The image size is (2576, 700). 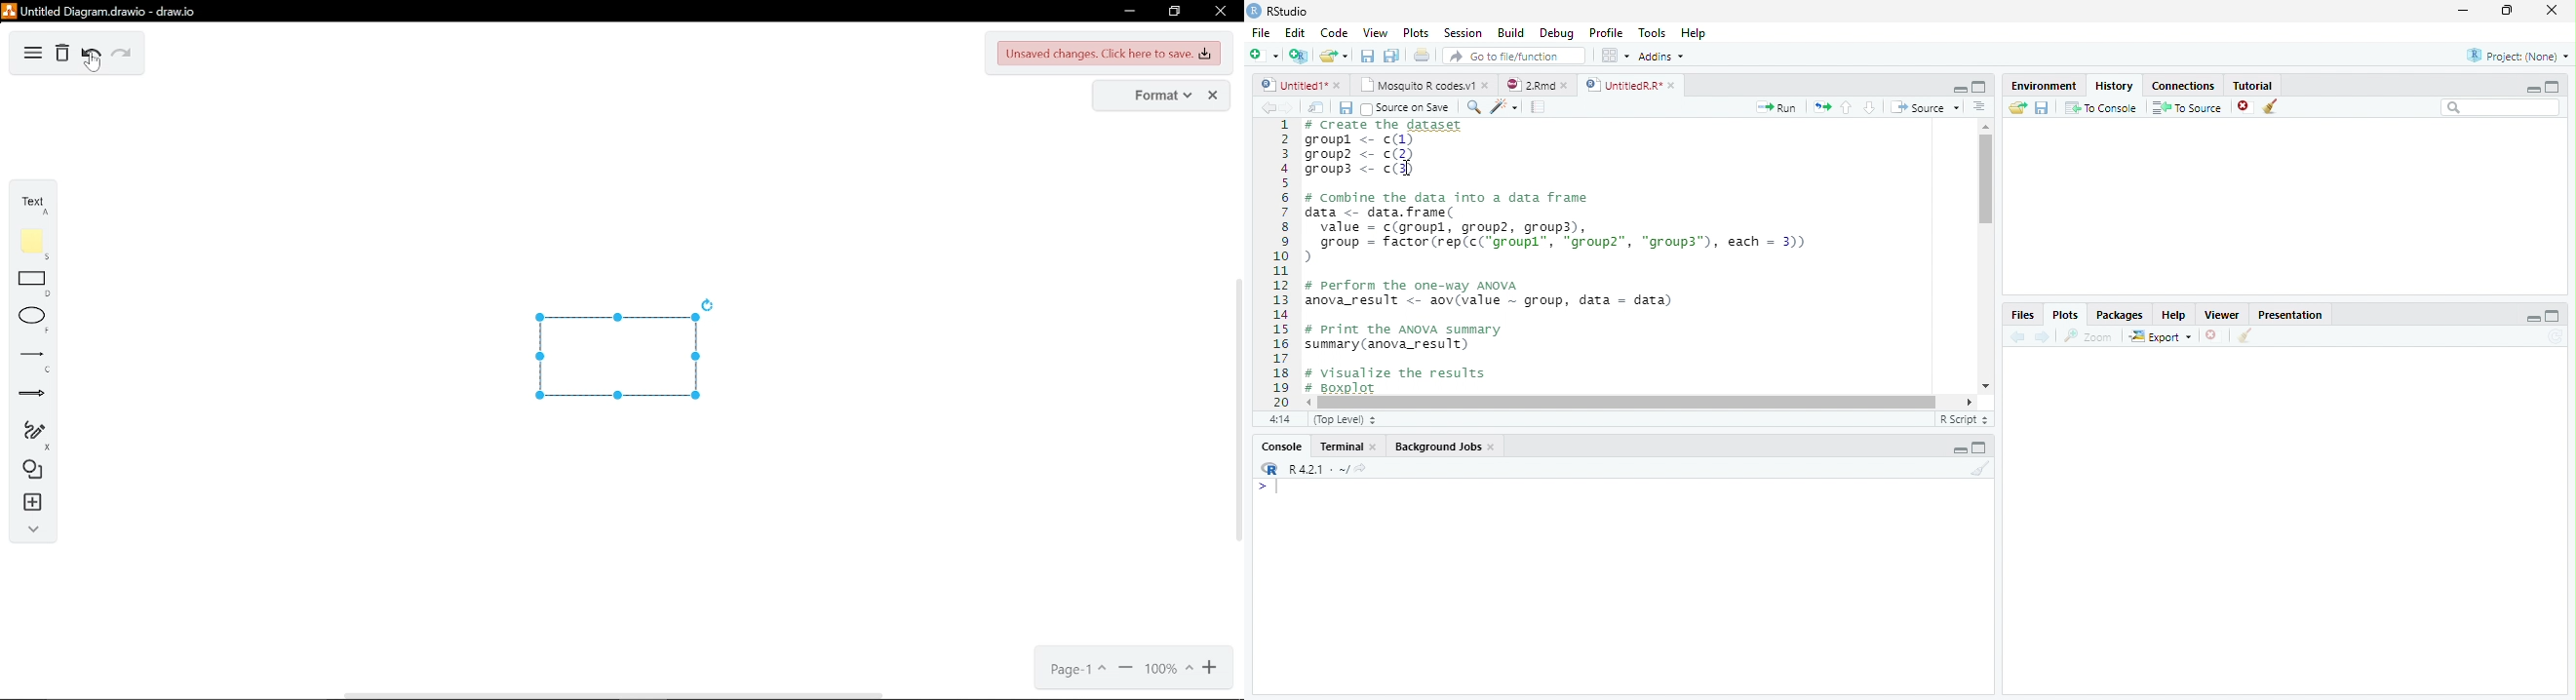 I want to click on Magic code, so click(x=1504, y=108).